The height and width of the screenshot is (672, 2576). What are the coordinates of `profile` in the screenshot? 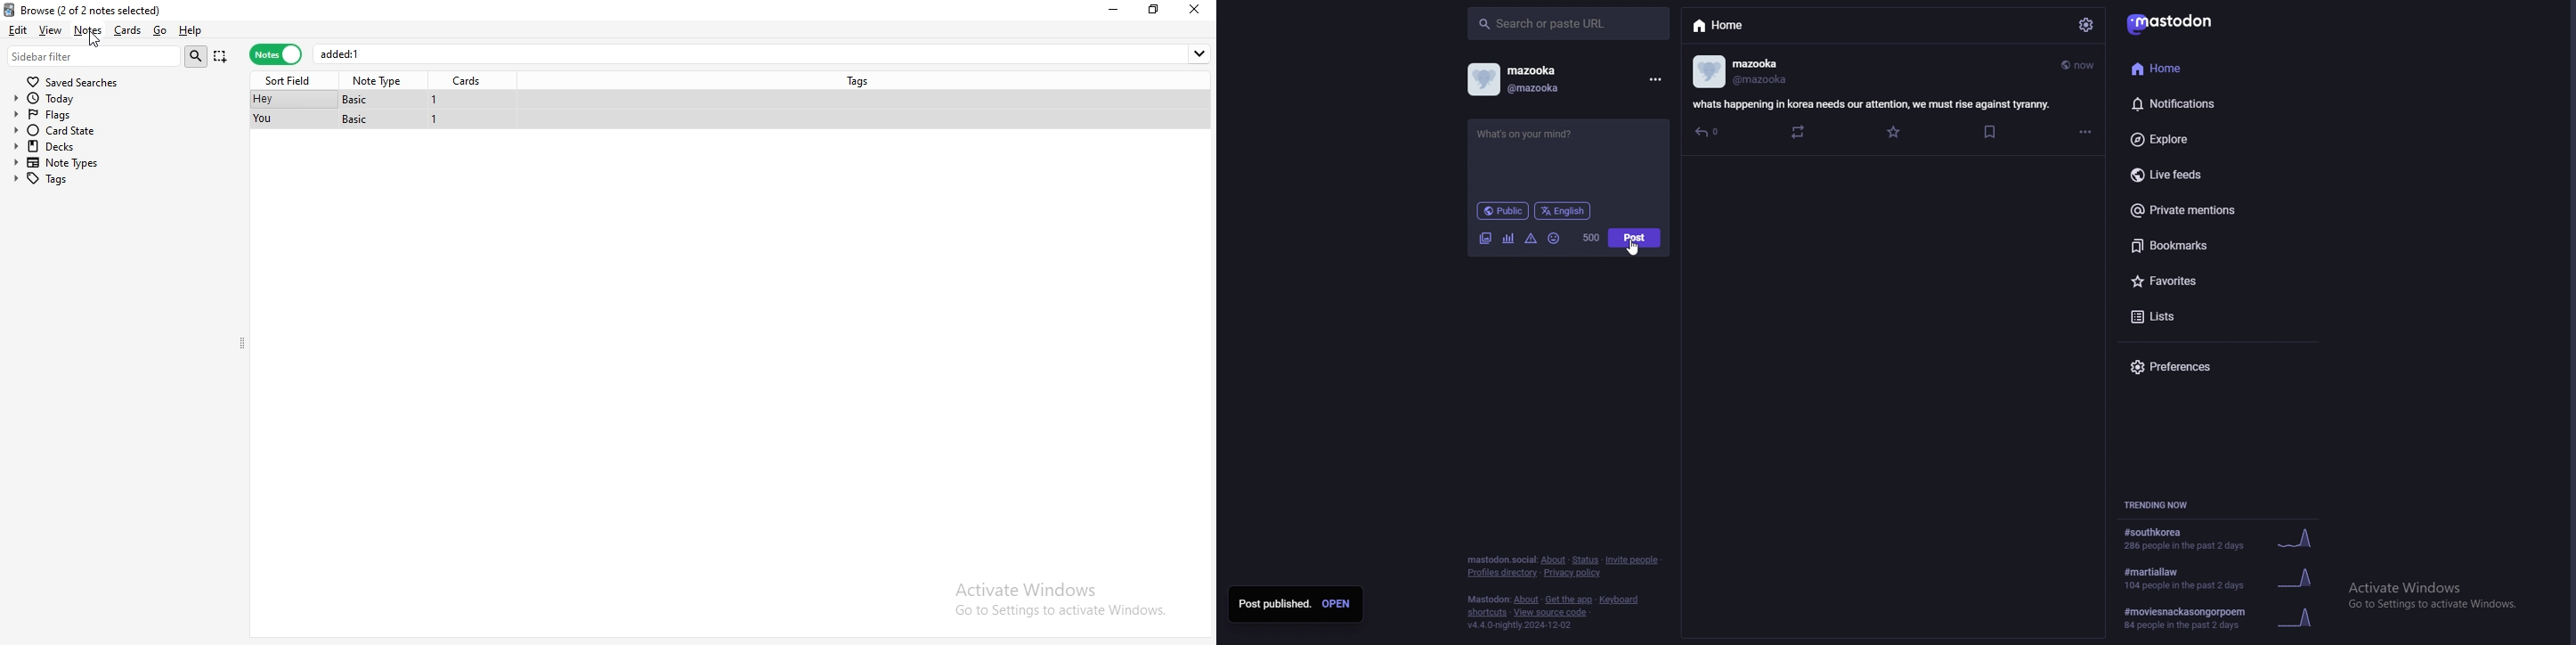 It's located at (1514, 79).